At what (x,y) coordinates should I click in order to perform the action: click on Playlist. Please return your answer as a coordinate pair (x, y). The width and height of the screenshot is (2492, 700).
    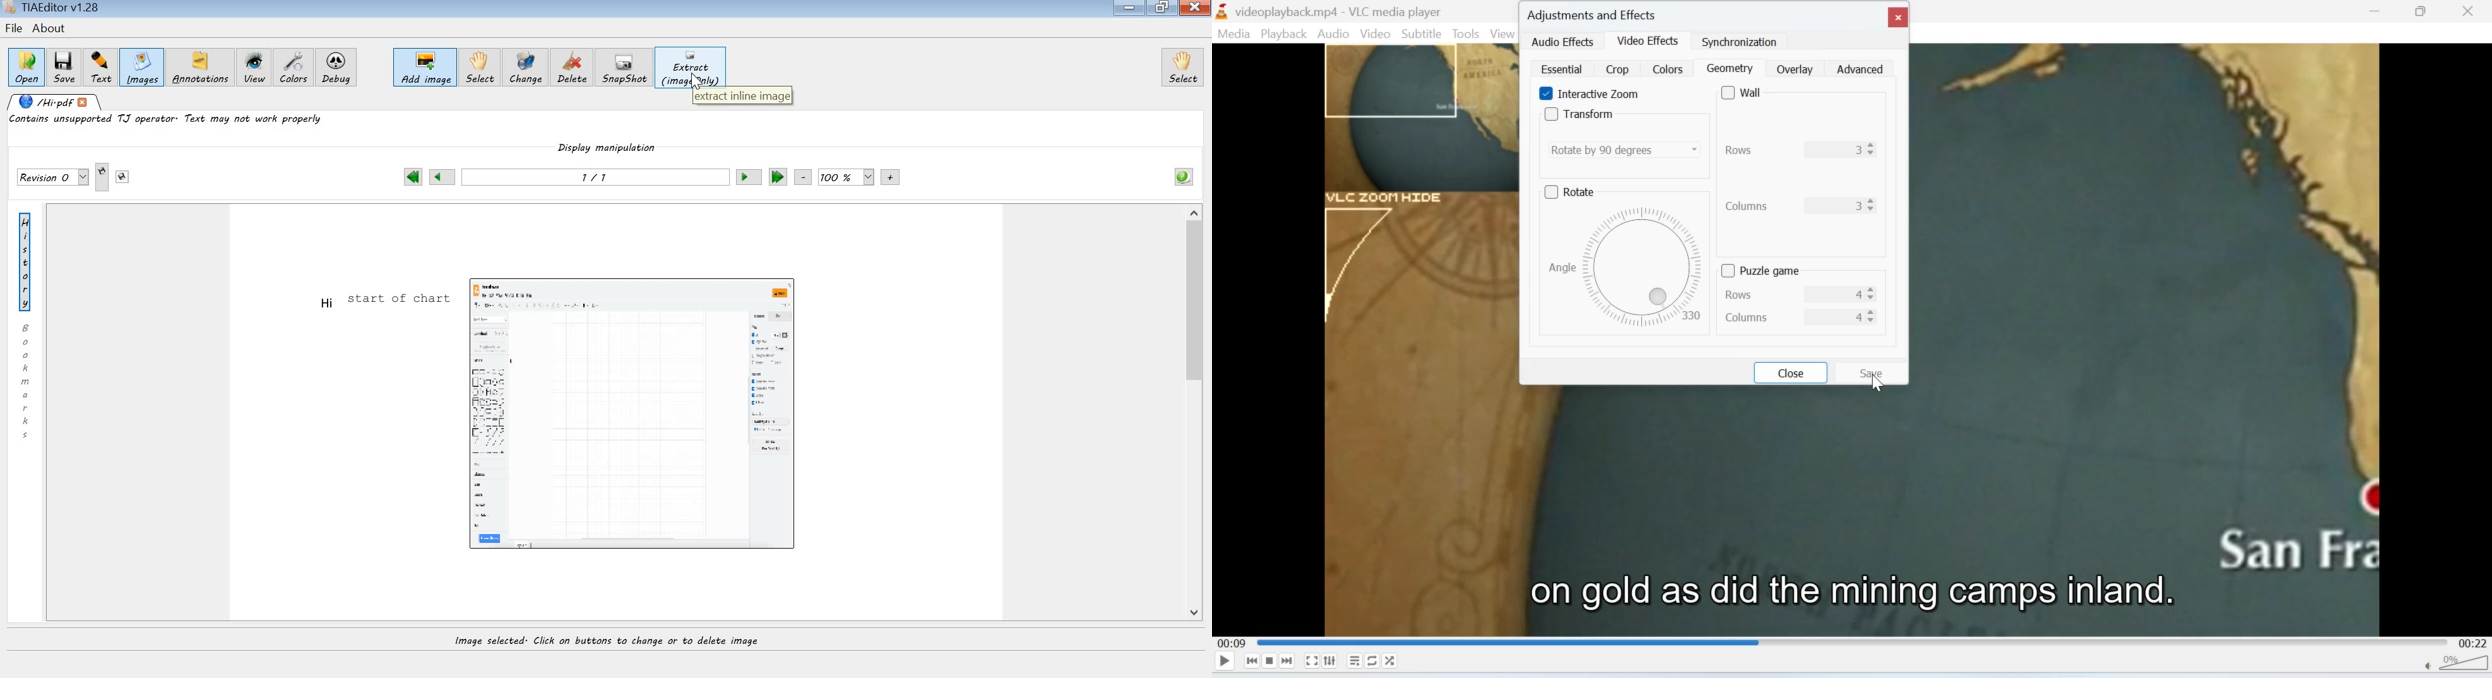
    Looking at the image, I should click on (1355, 661).